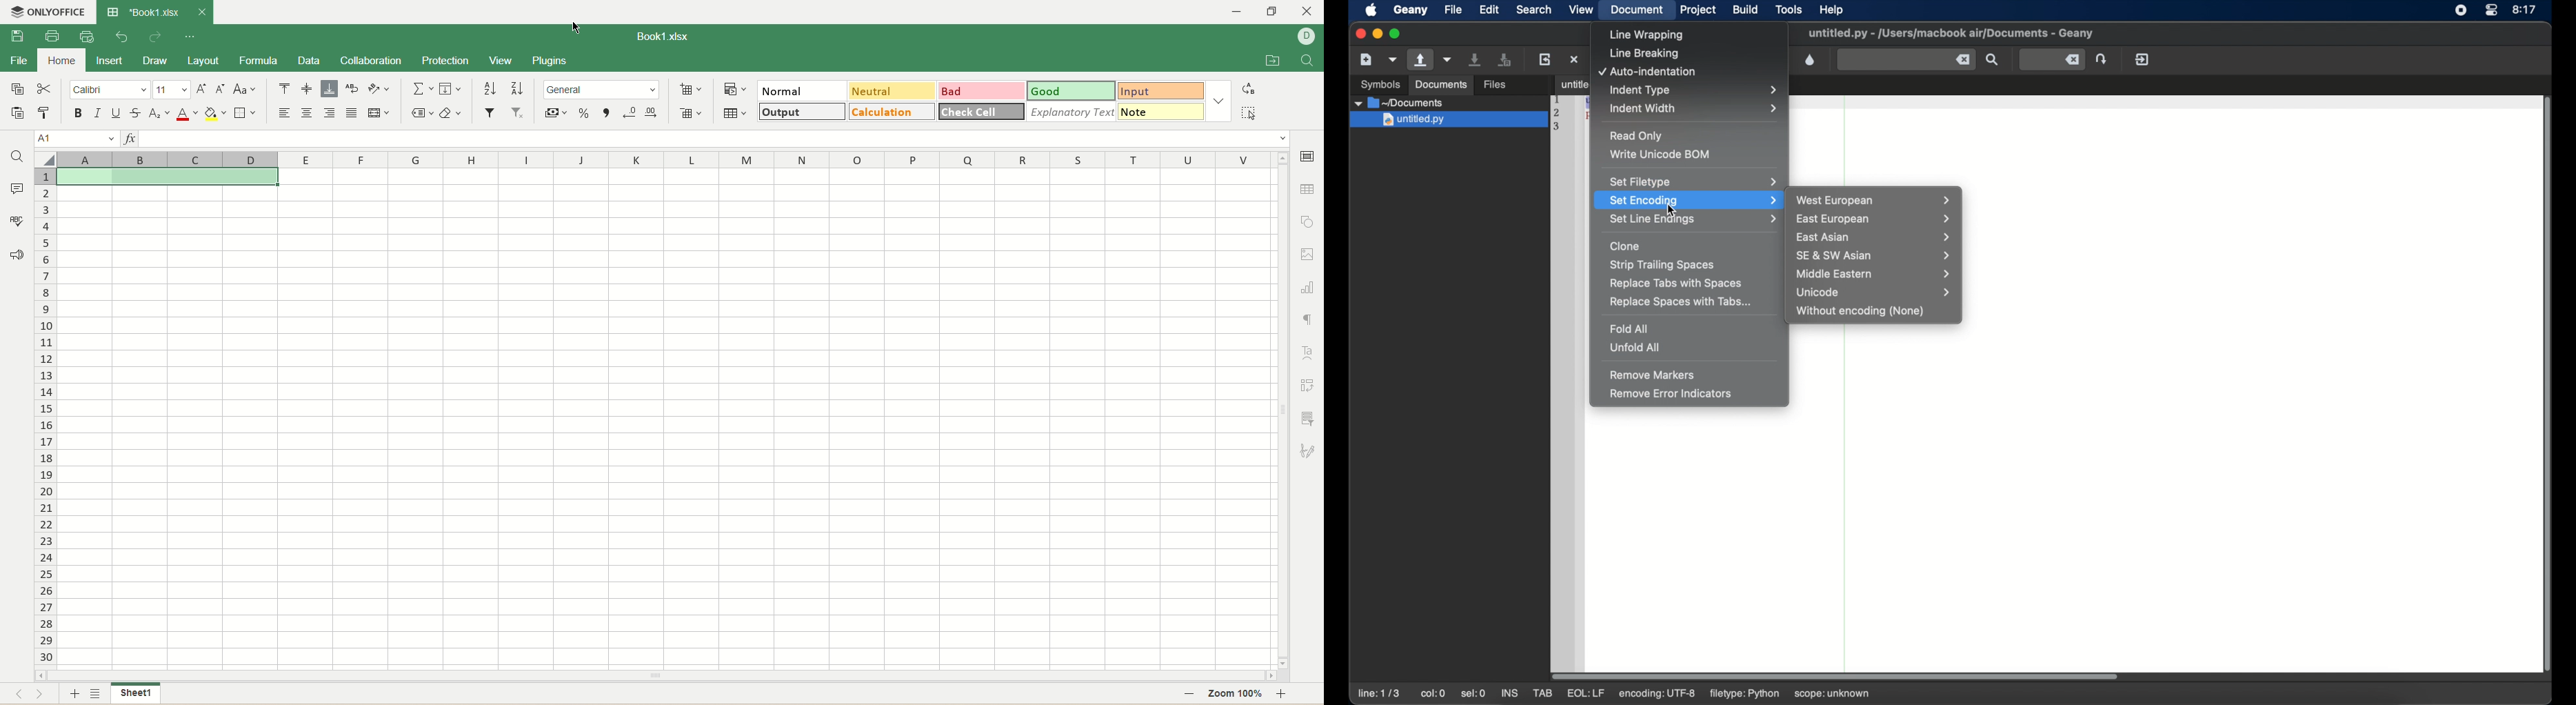 The height and width of the screenshot is (728, 2576). Describe the element at coordinates (1159, 112) in the screenshot. I see `note` at that location.